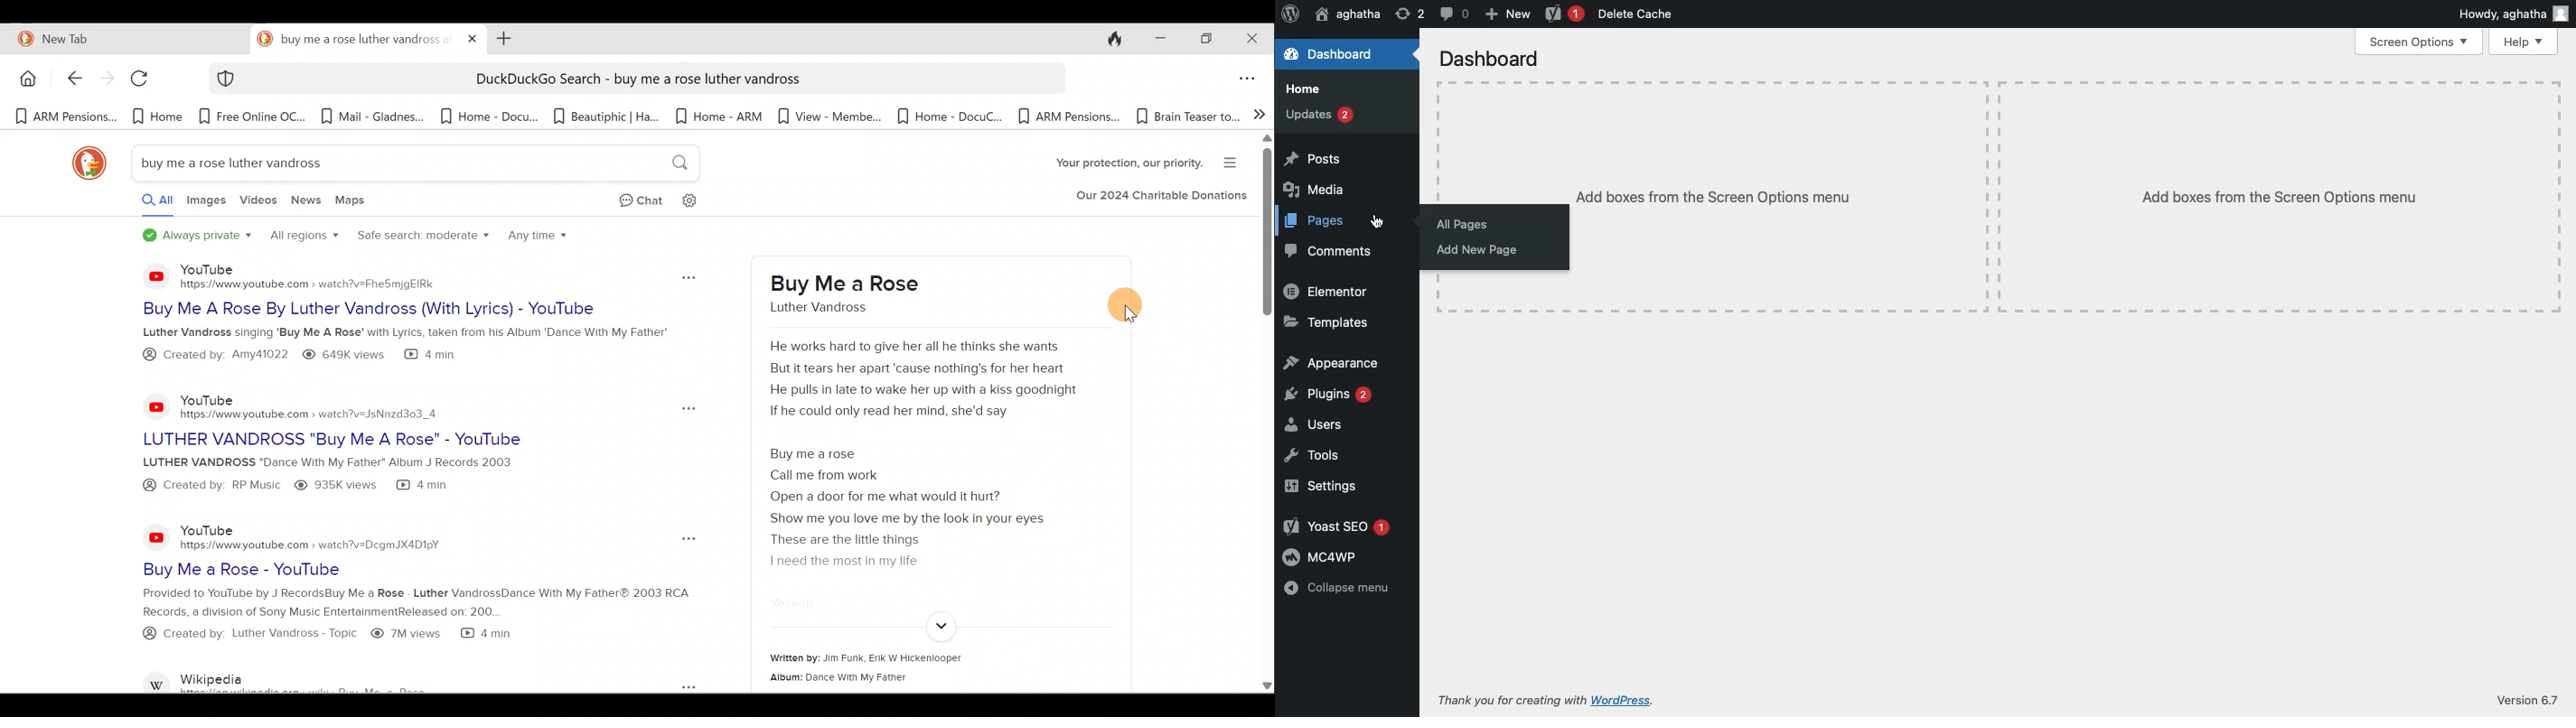  I want to click on Help, so click(2524, 42).